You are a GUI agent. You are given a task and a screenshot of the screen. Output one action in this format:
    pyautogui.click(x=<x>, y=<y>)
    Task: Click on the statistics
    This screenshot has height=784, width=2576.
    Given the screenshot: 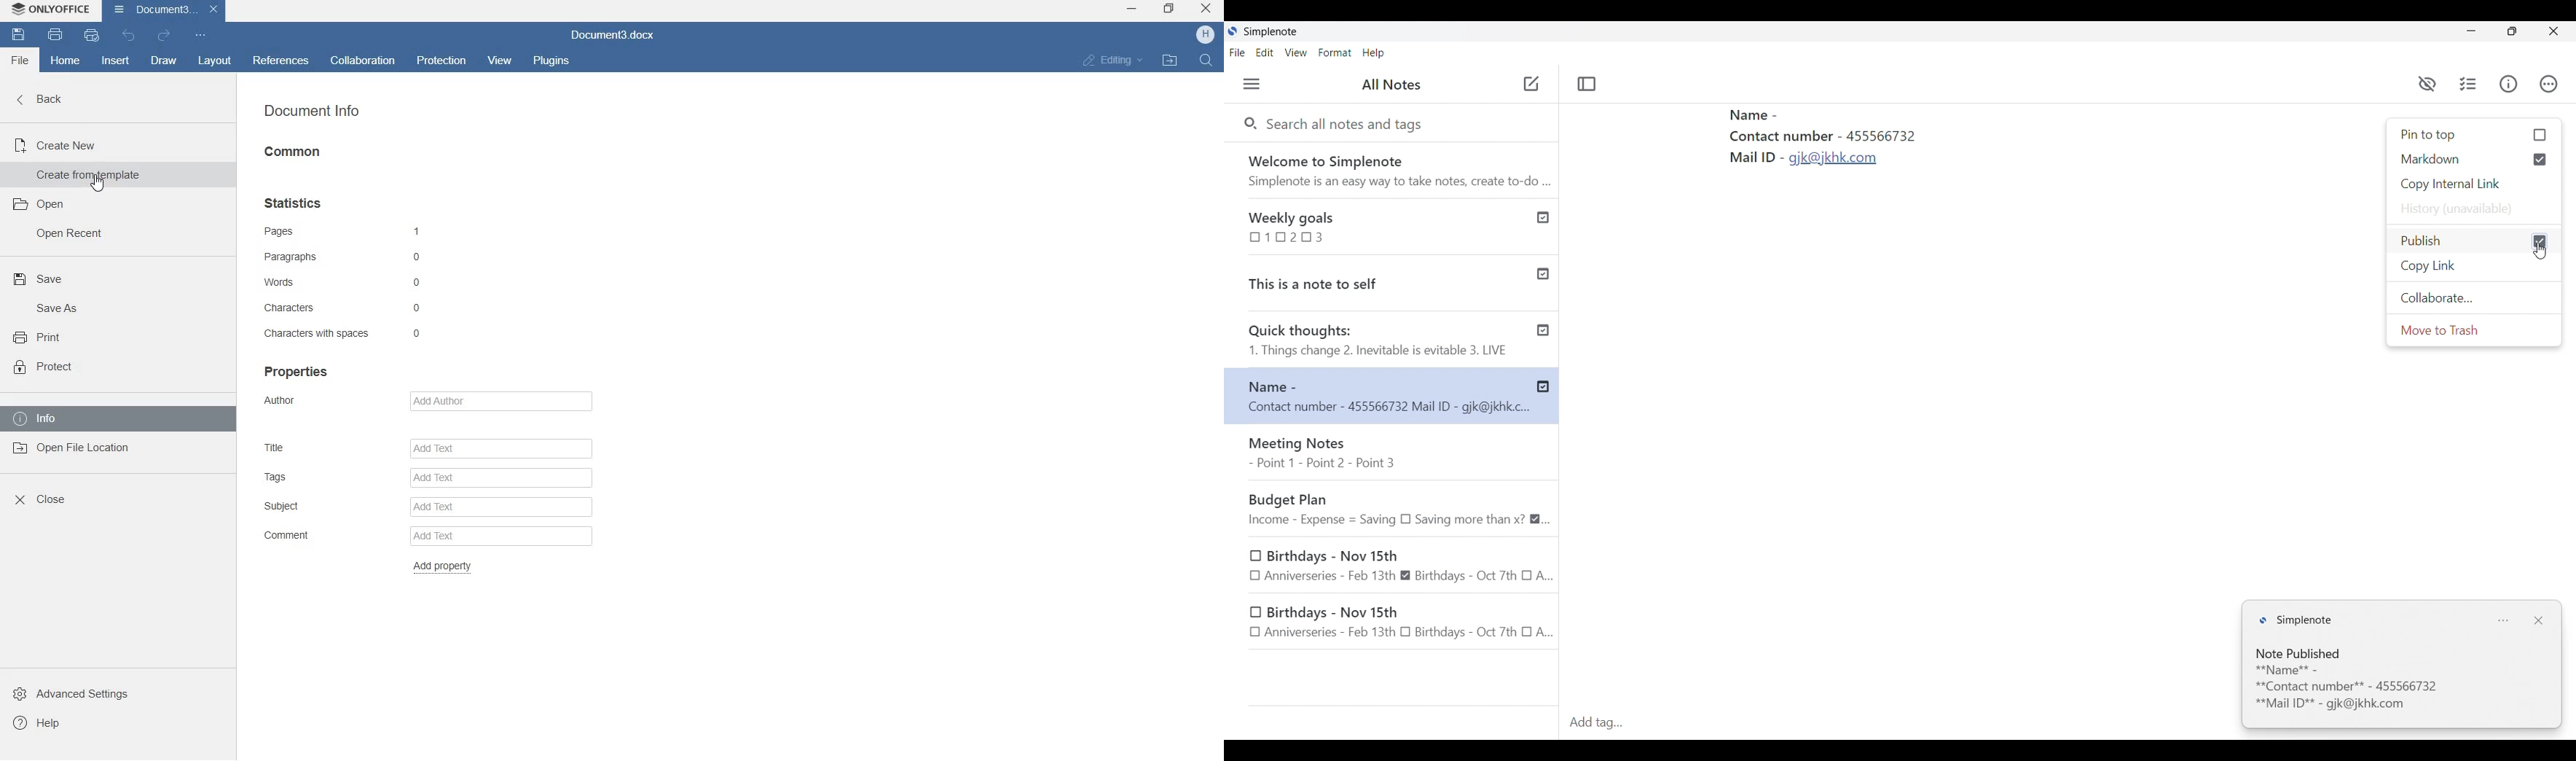 What is the action you would take?
    pyautogui.click(x=299, y=201)
    